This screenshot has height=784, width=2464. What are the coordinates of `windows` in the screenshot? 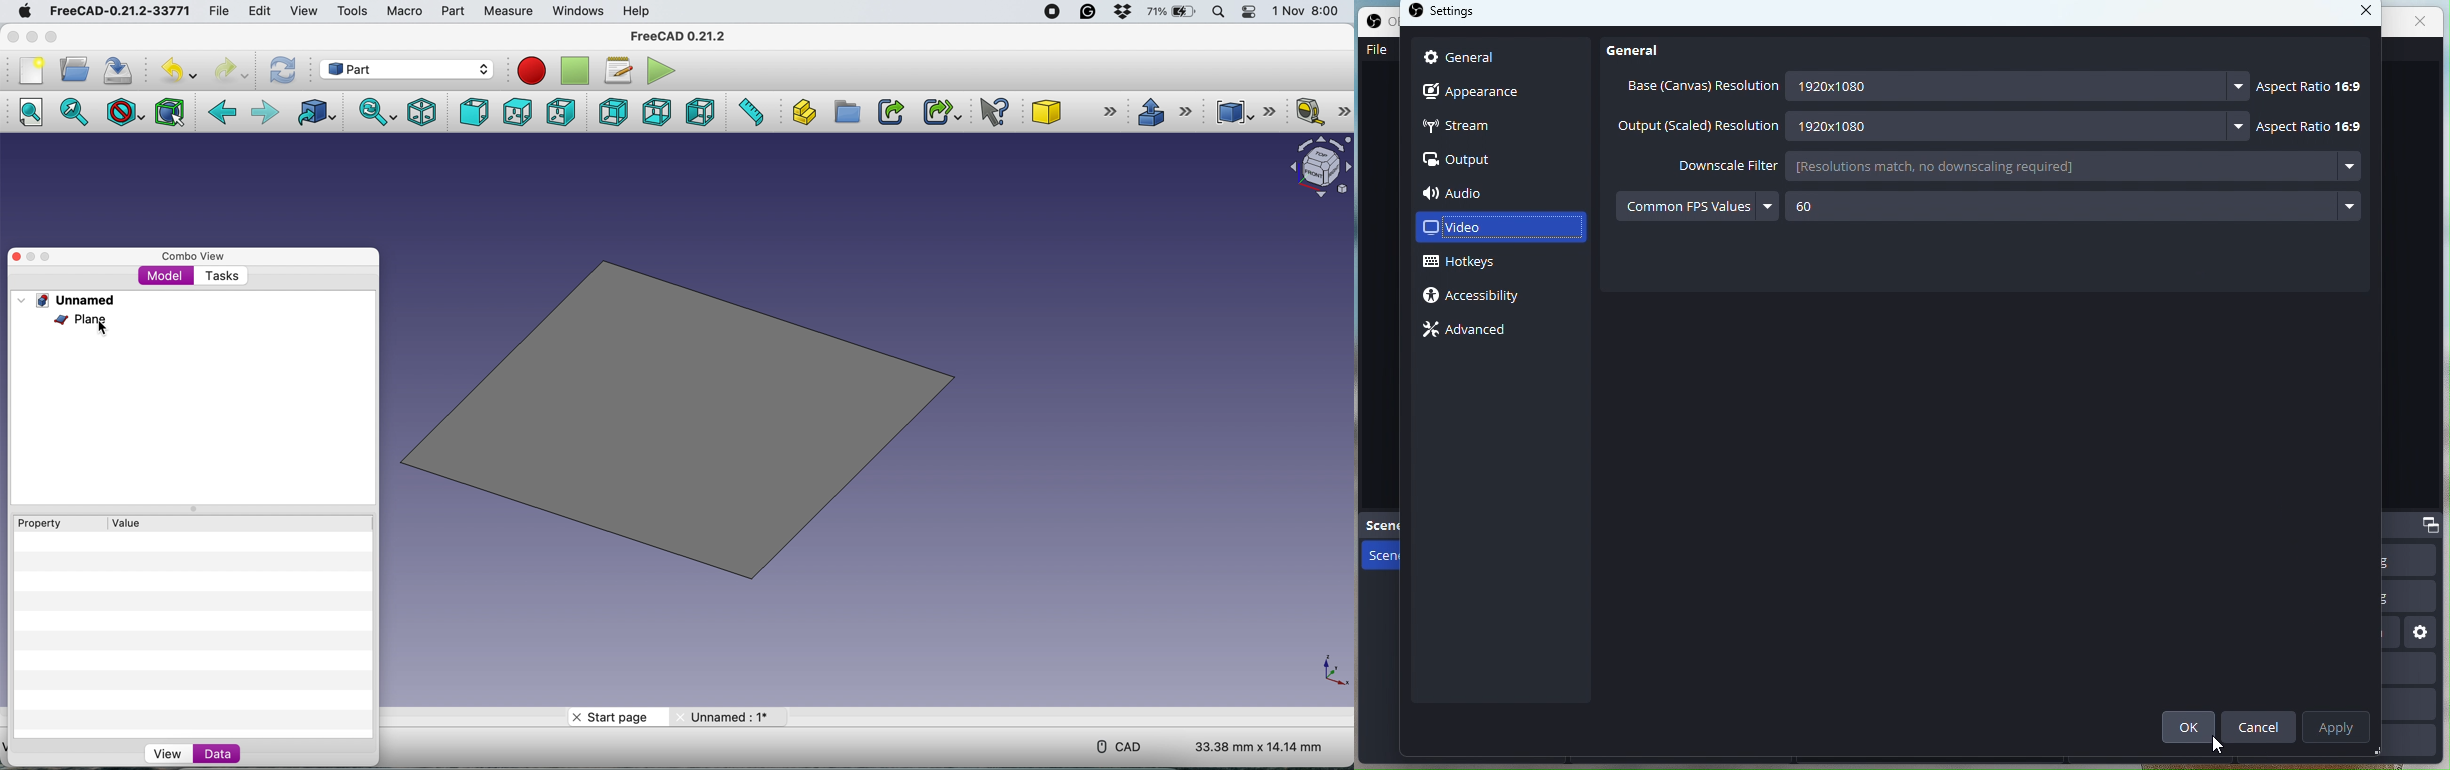 It's located at (580, 11).